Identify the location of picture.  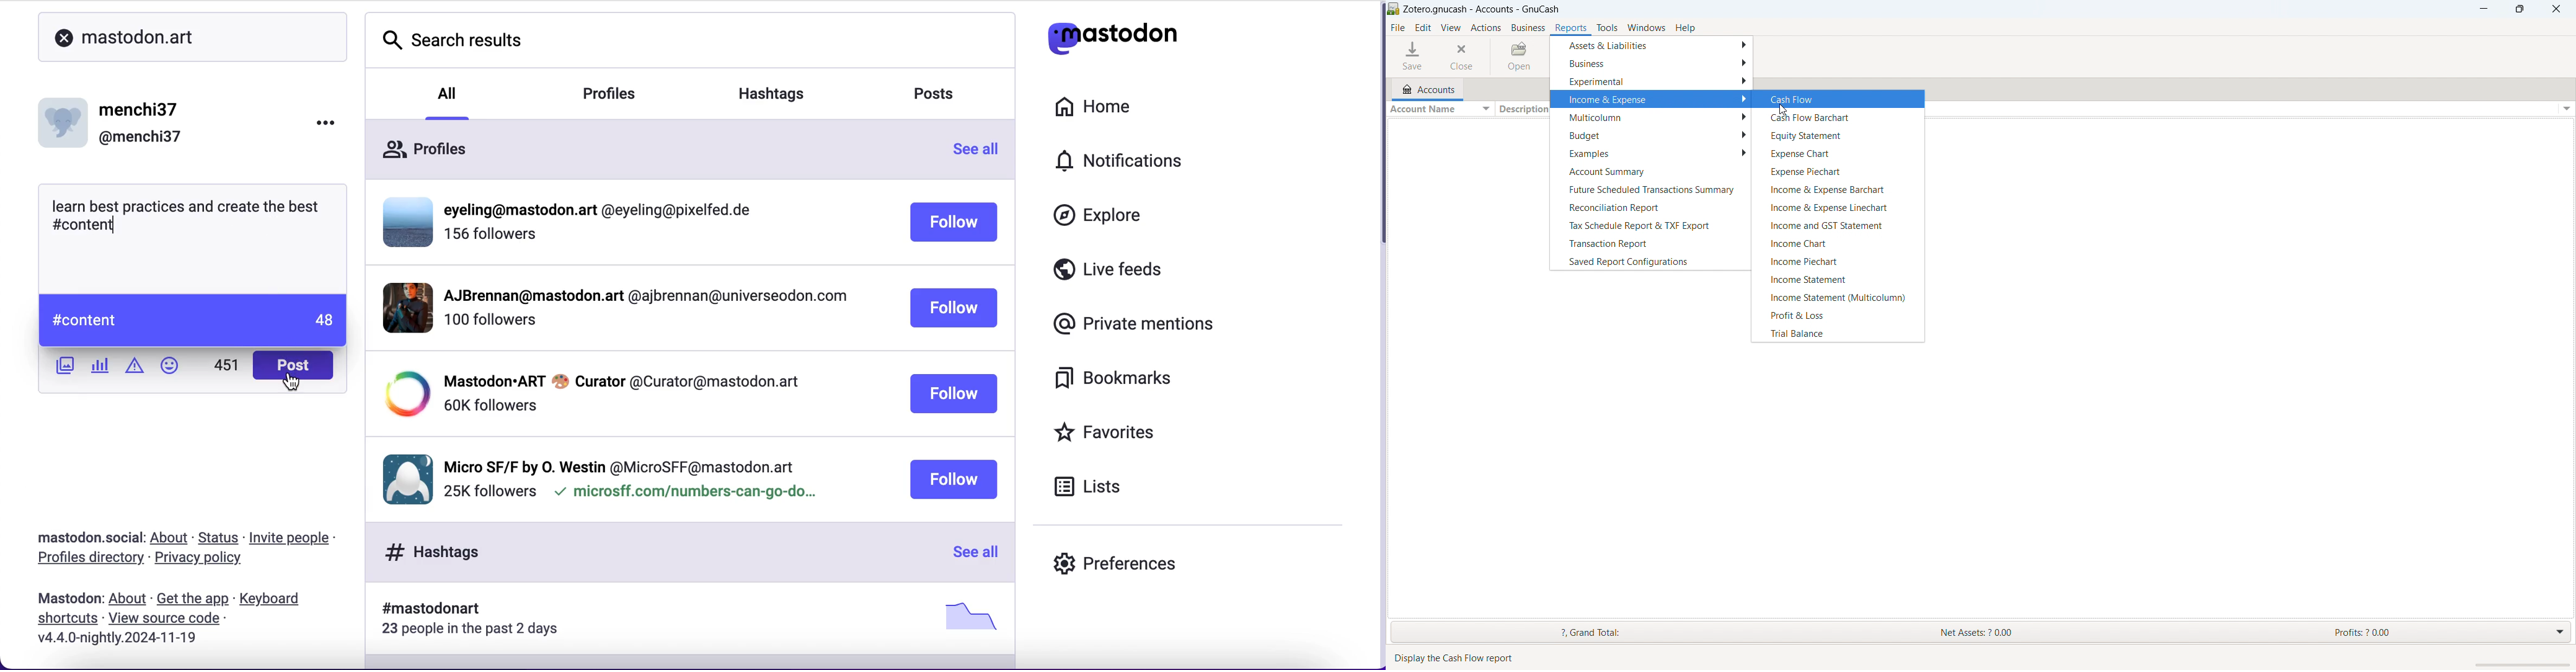
(966, 616).